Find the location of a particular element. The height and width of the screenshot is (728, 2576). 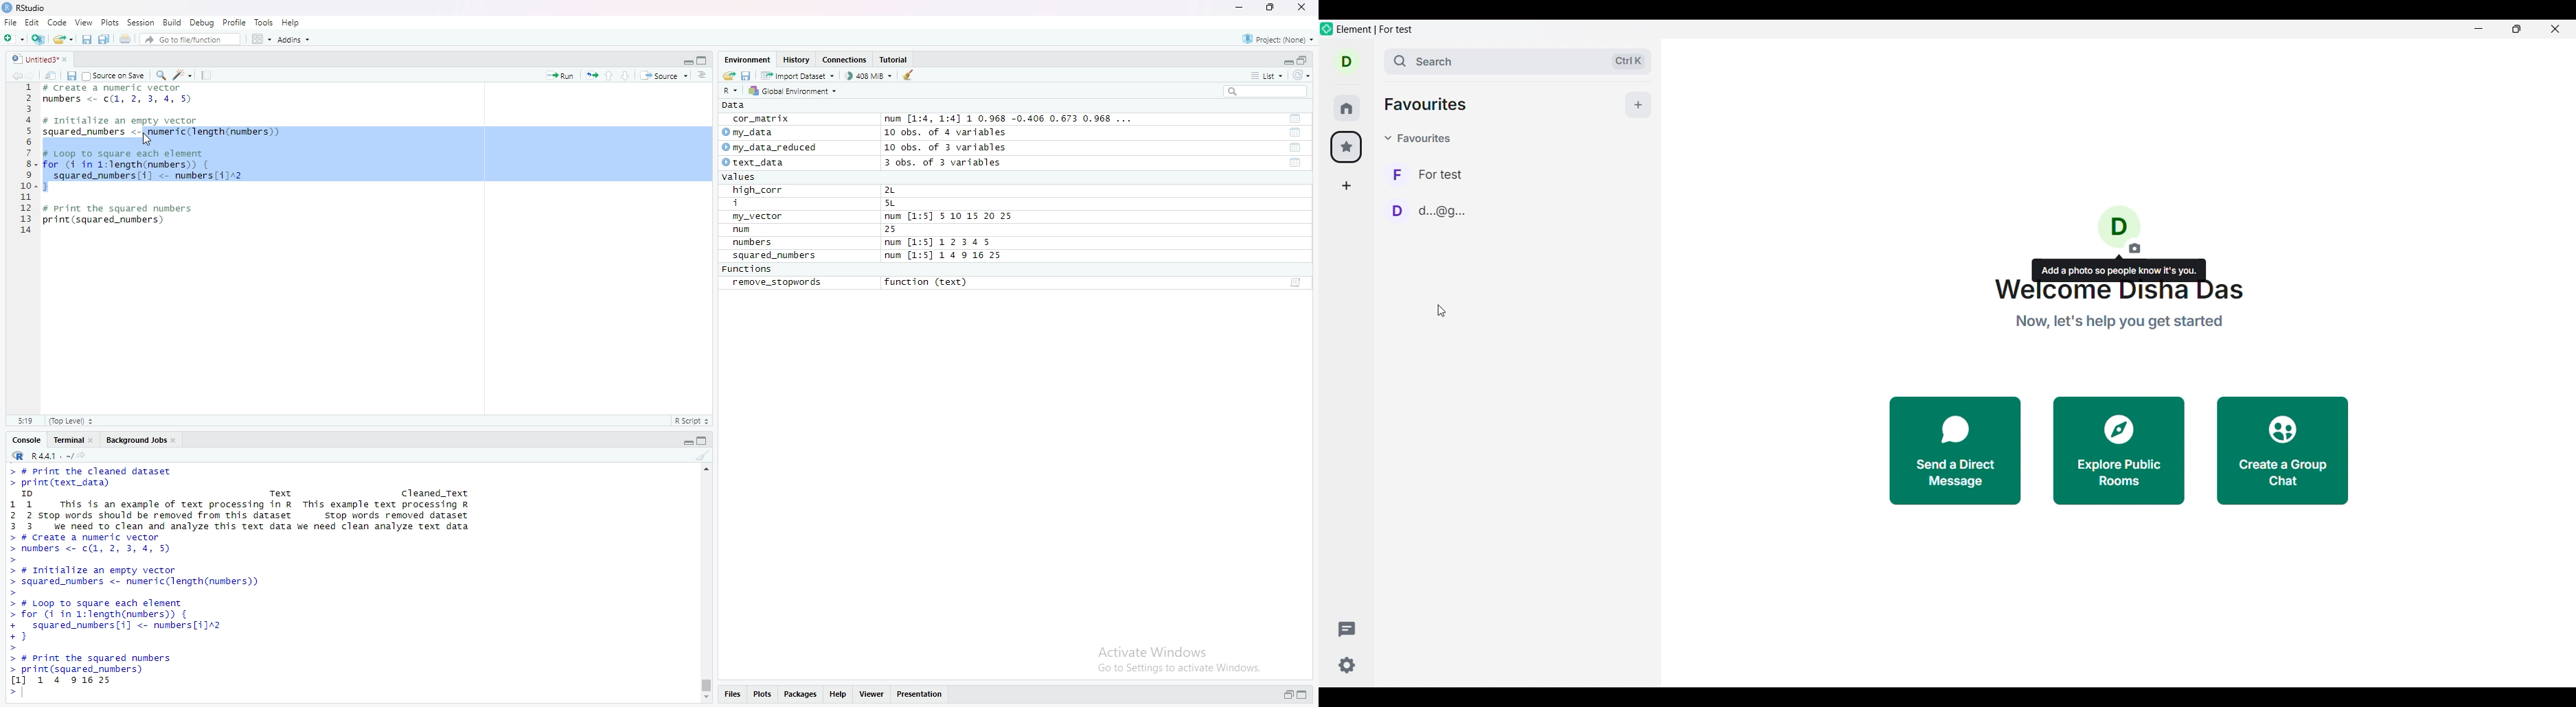

Help is located at coordinates (839, 695).